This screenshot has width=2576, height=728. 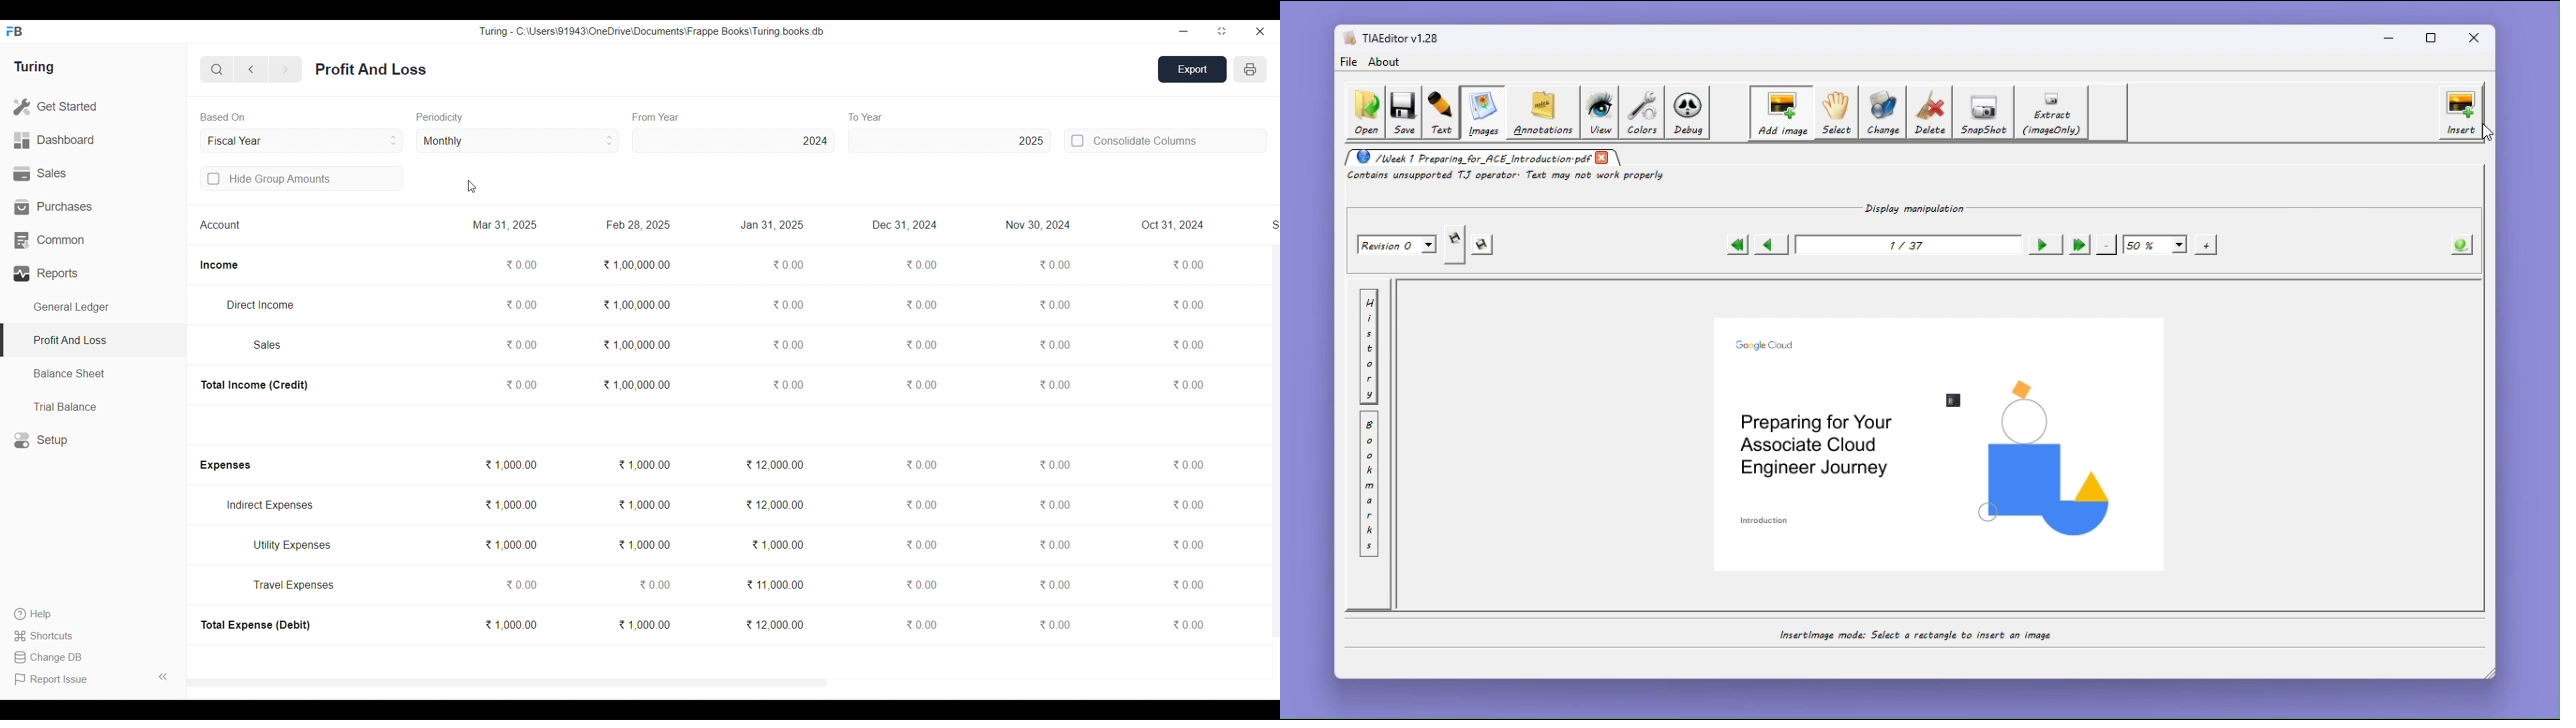 I want to click on 0.00, so click(x=1188, y=583).